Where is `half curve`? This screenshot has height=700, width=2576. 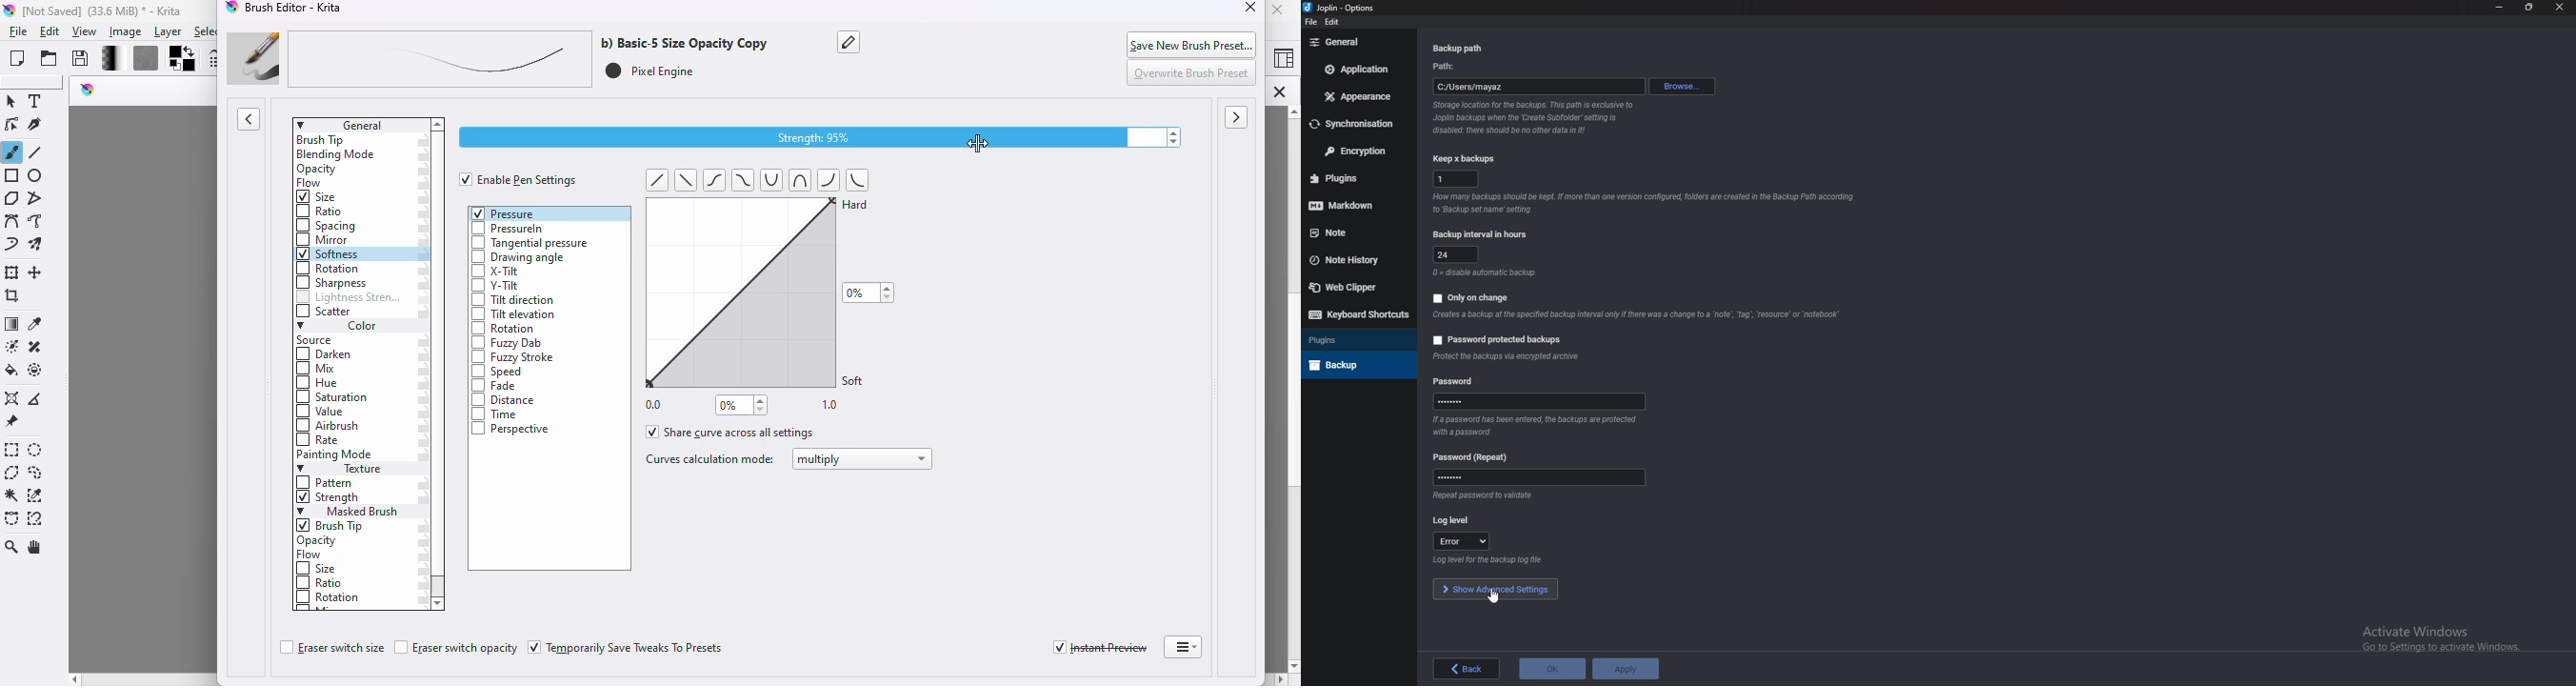
half curve is located at coordinates (830, 179).